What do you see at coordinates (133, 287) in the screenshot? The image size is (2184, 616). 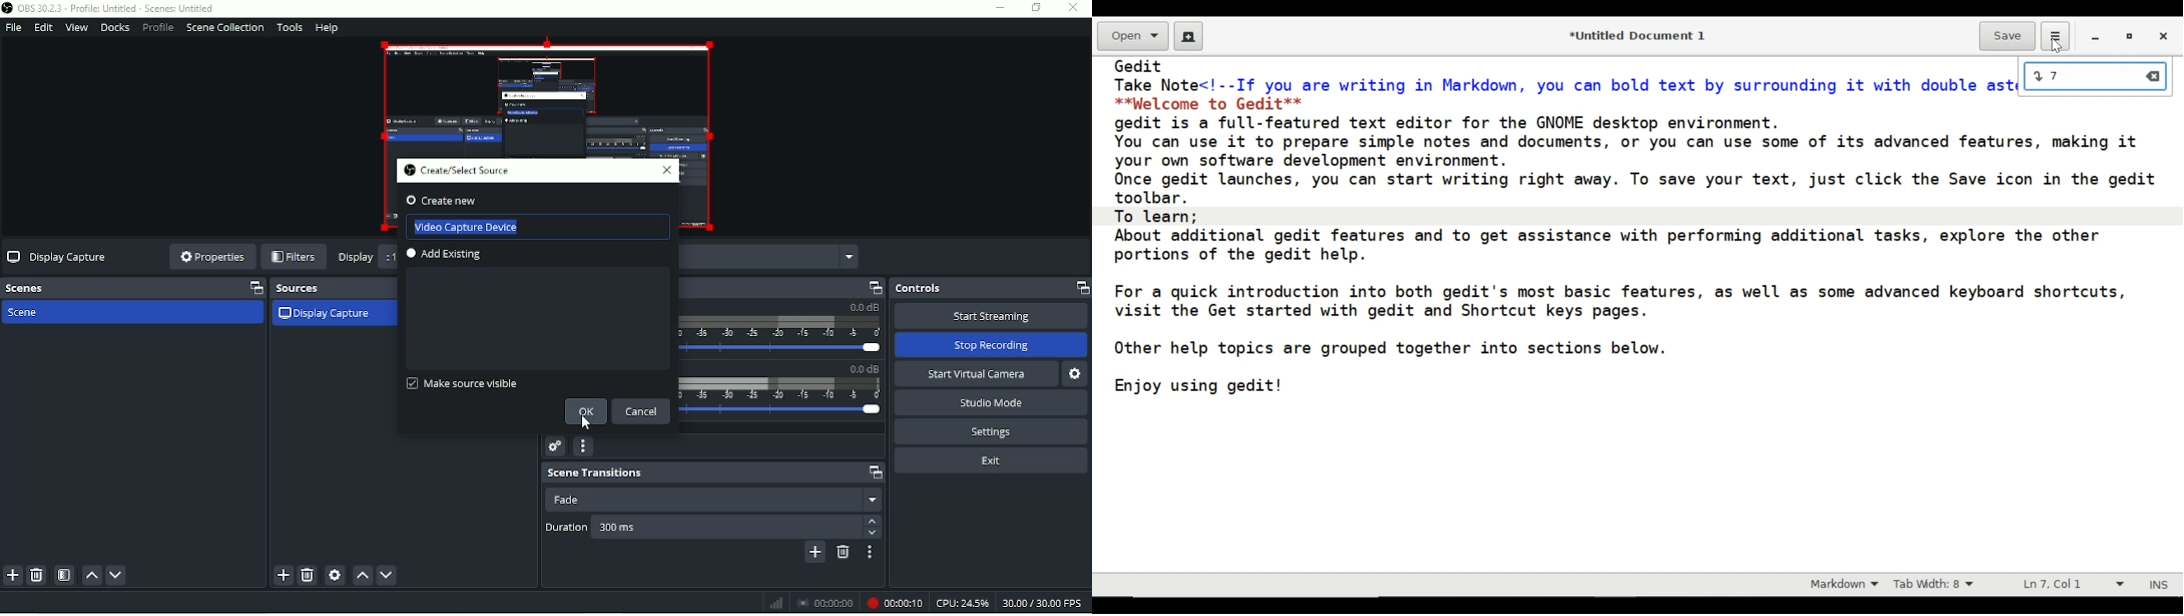 I see `Scene` at bounding box center [133, 287].